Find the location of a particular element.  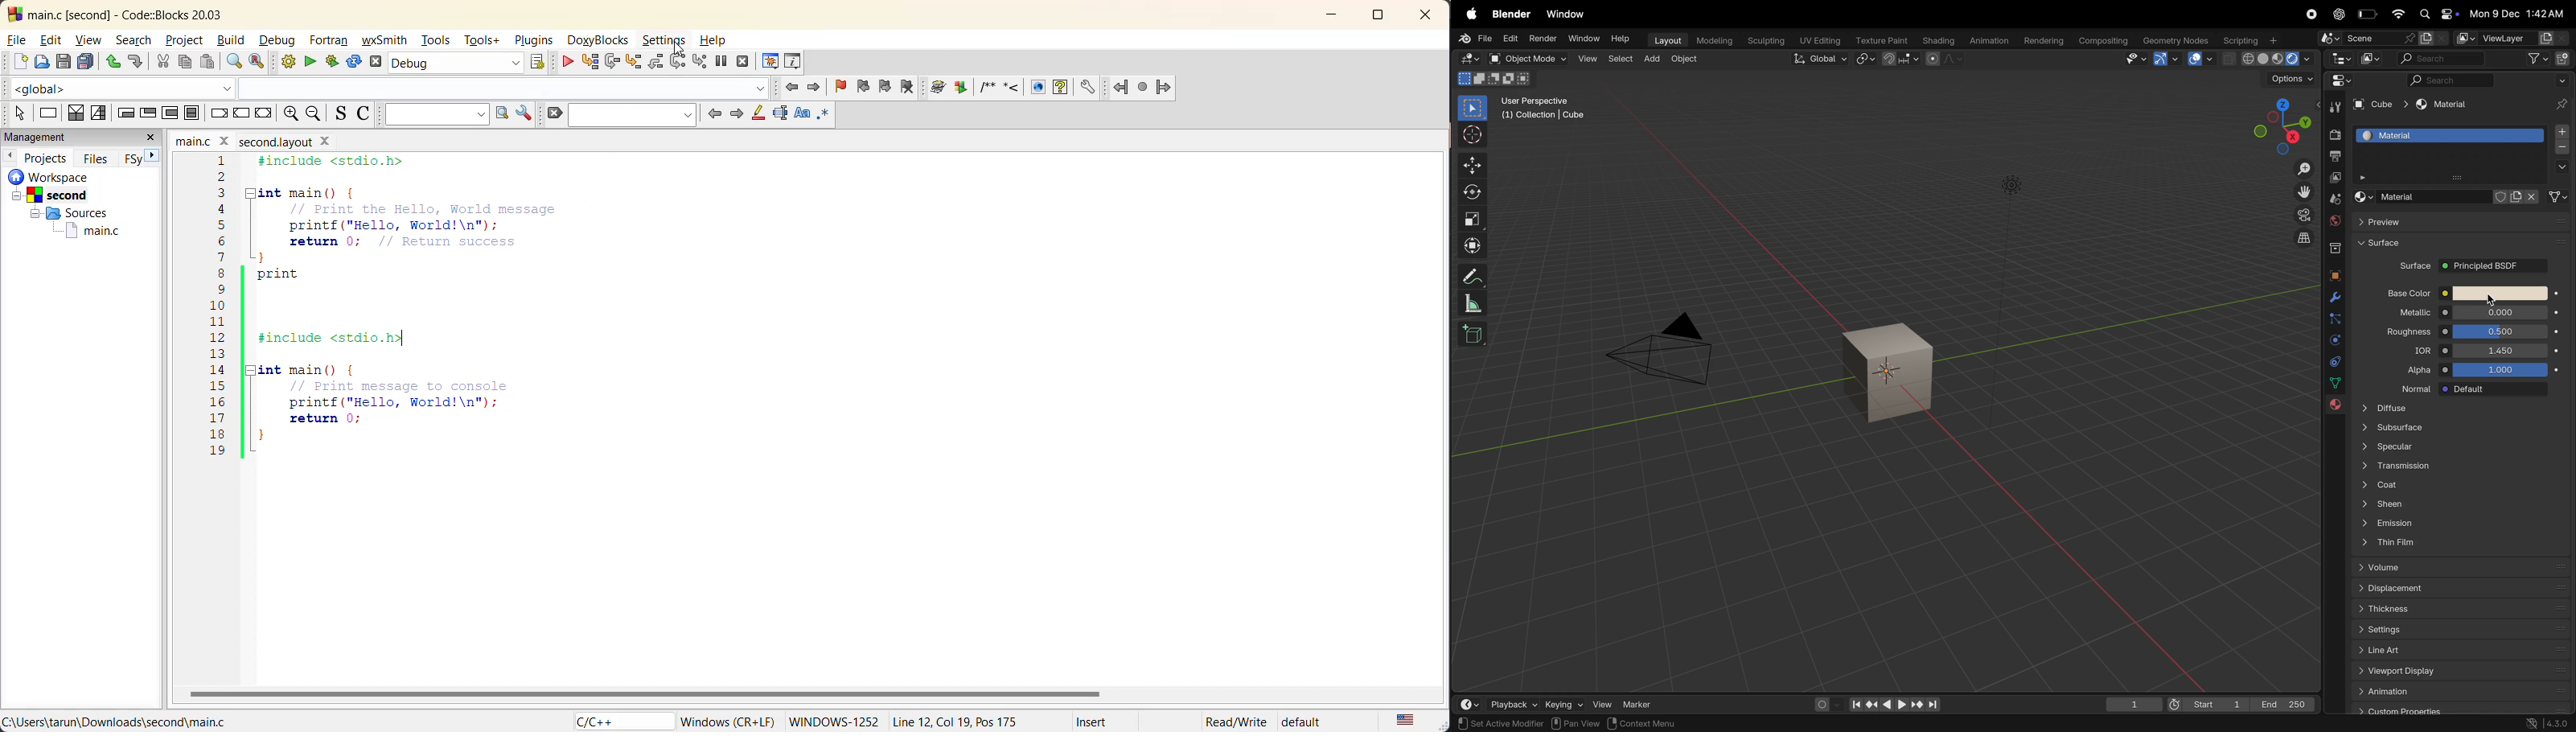

project is located at coordinates (187, 42).